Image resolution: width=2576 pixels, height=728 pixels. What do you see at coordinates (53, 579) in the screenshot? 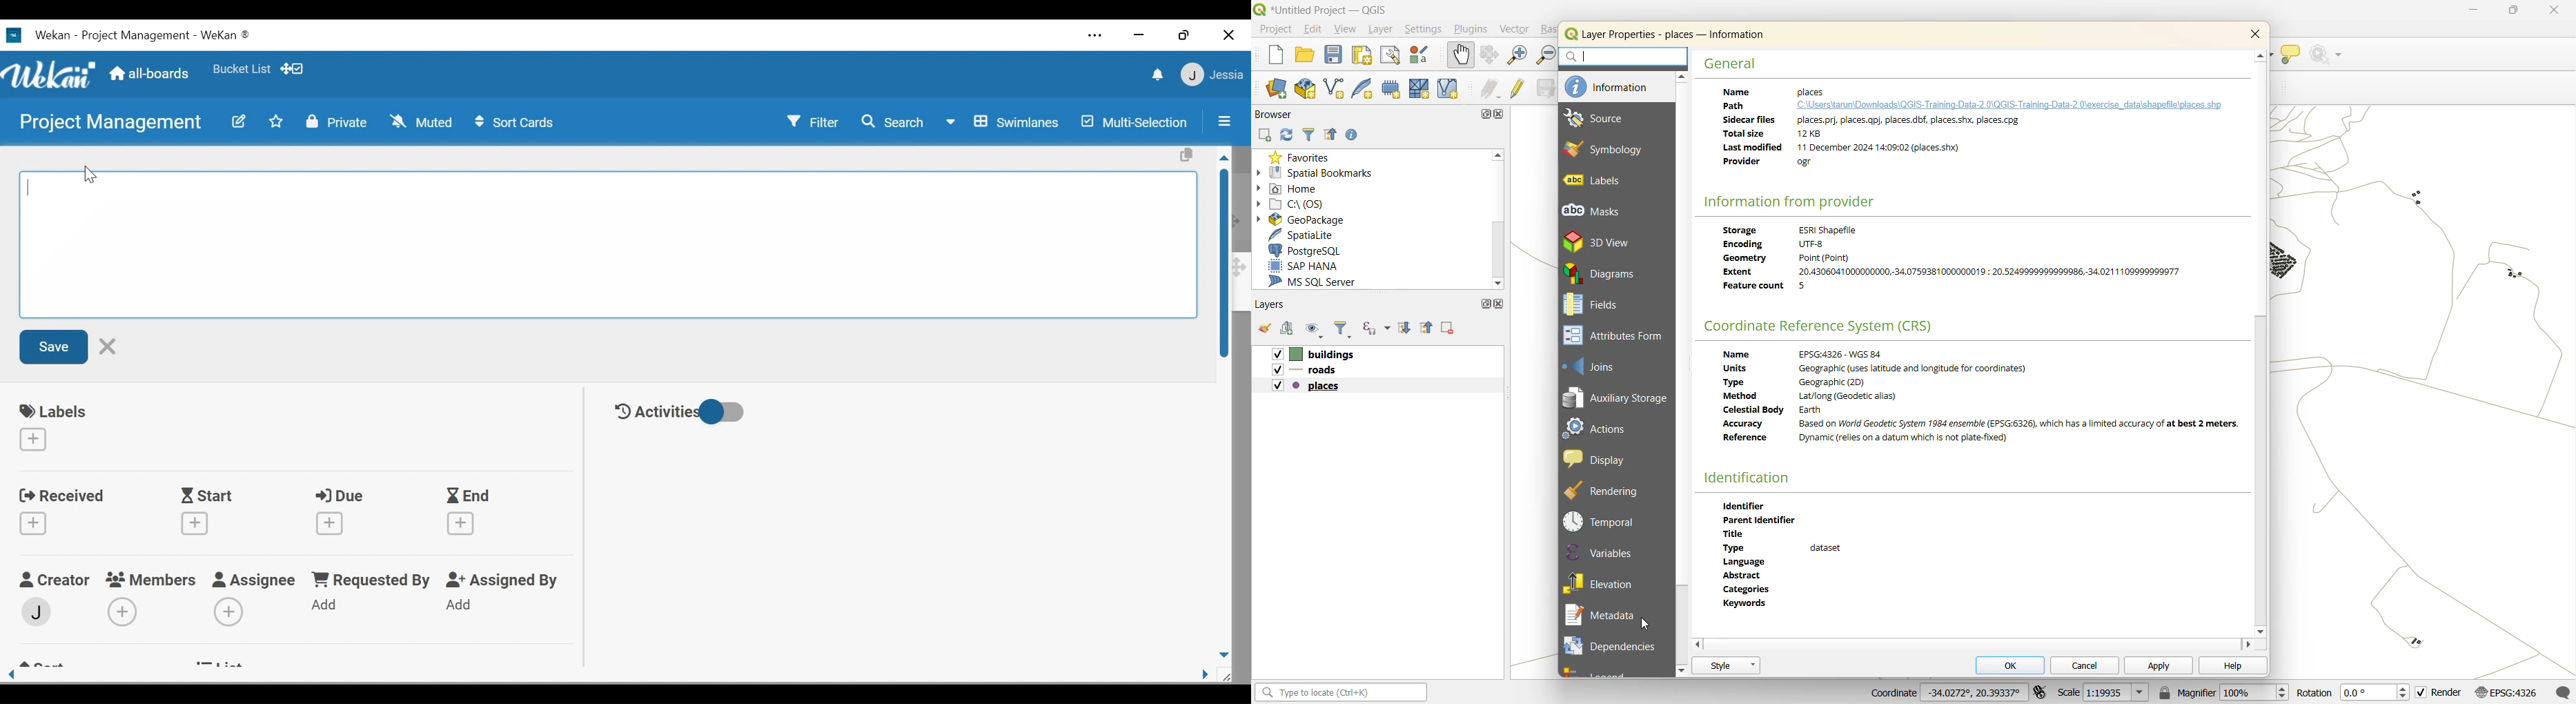
I see `Craetor` at bounding box center [53, 579].